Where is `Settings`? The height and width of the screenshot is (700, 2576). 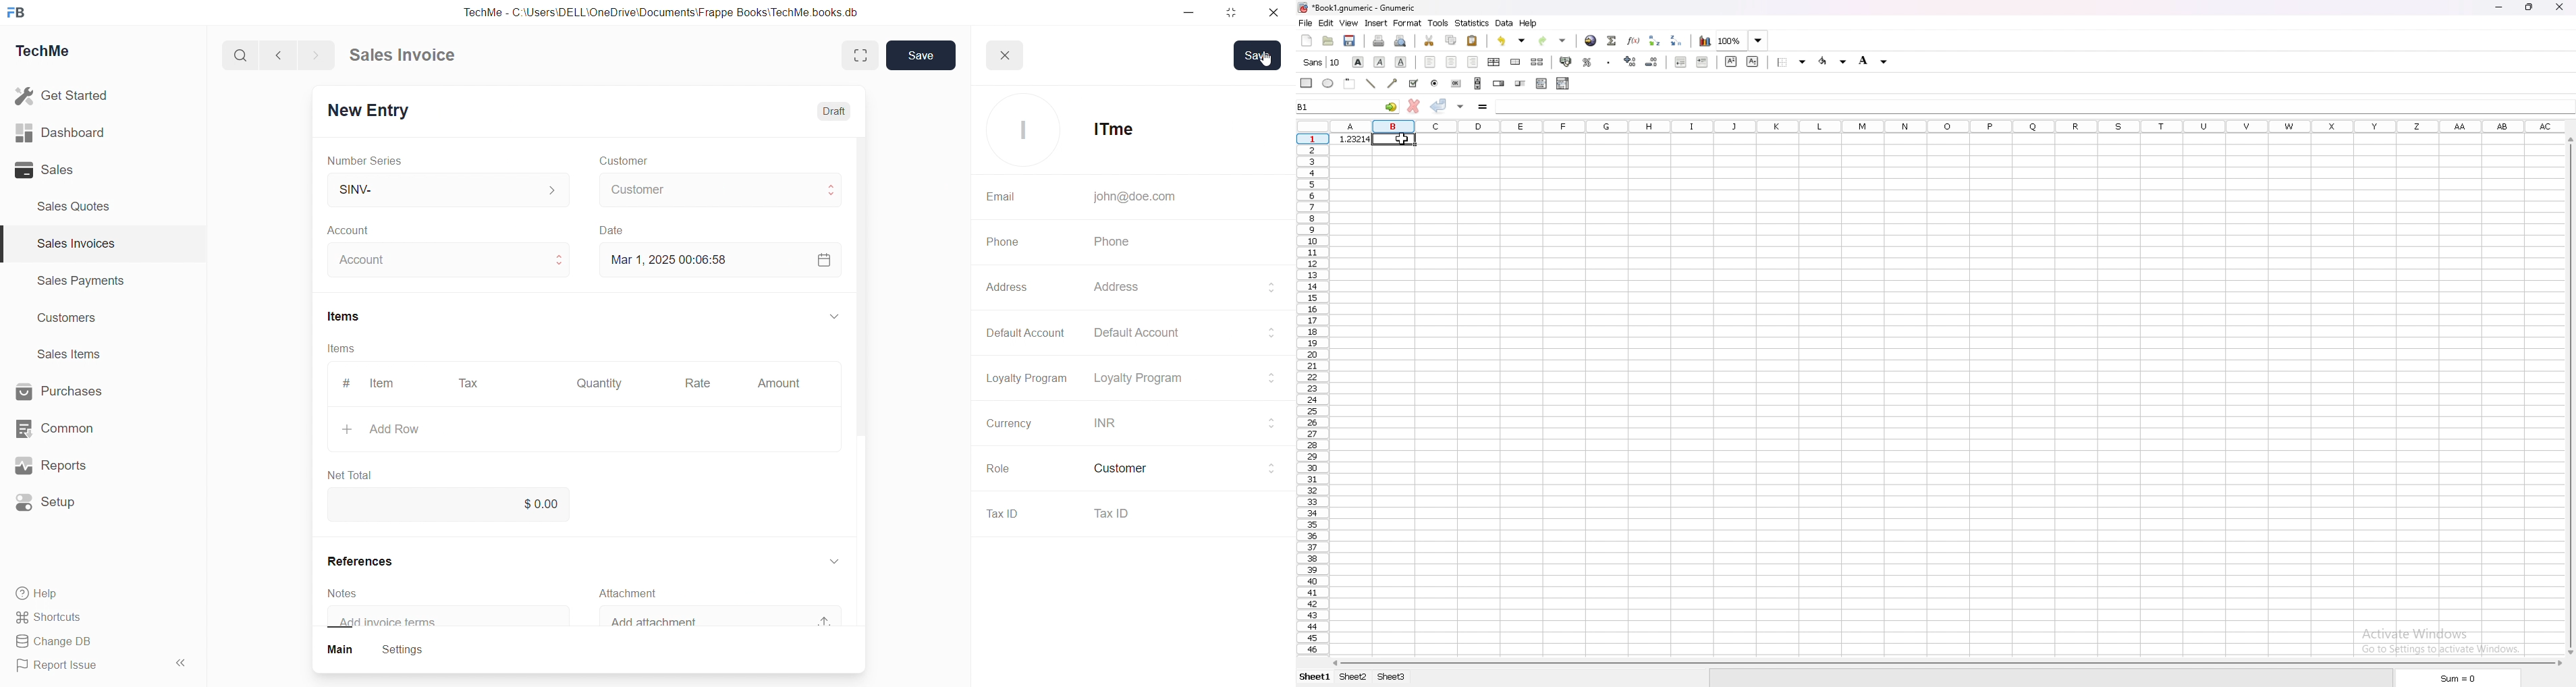 Settings is located at coordinates (408, 649).